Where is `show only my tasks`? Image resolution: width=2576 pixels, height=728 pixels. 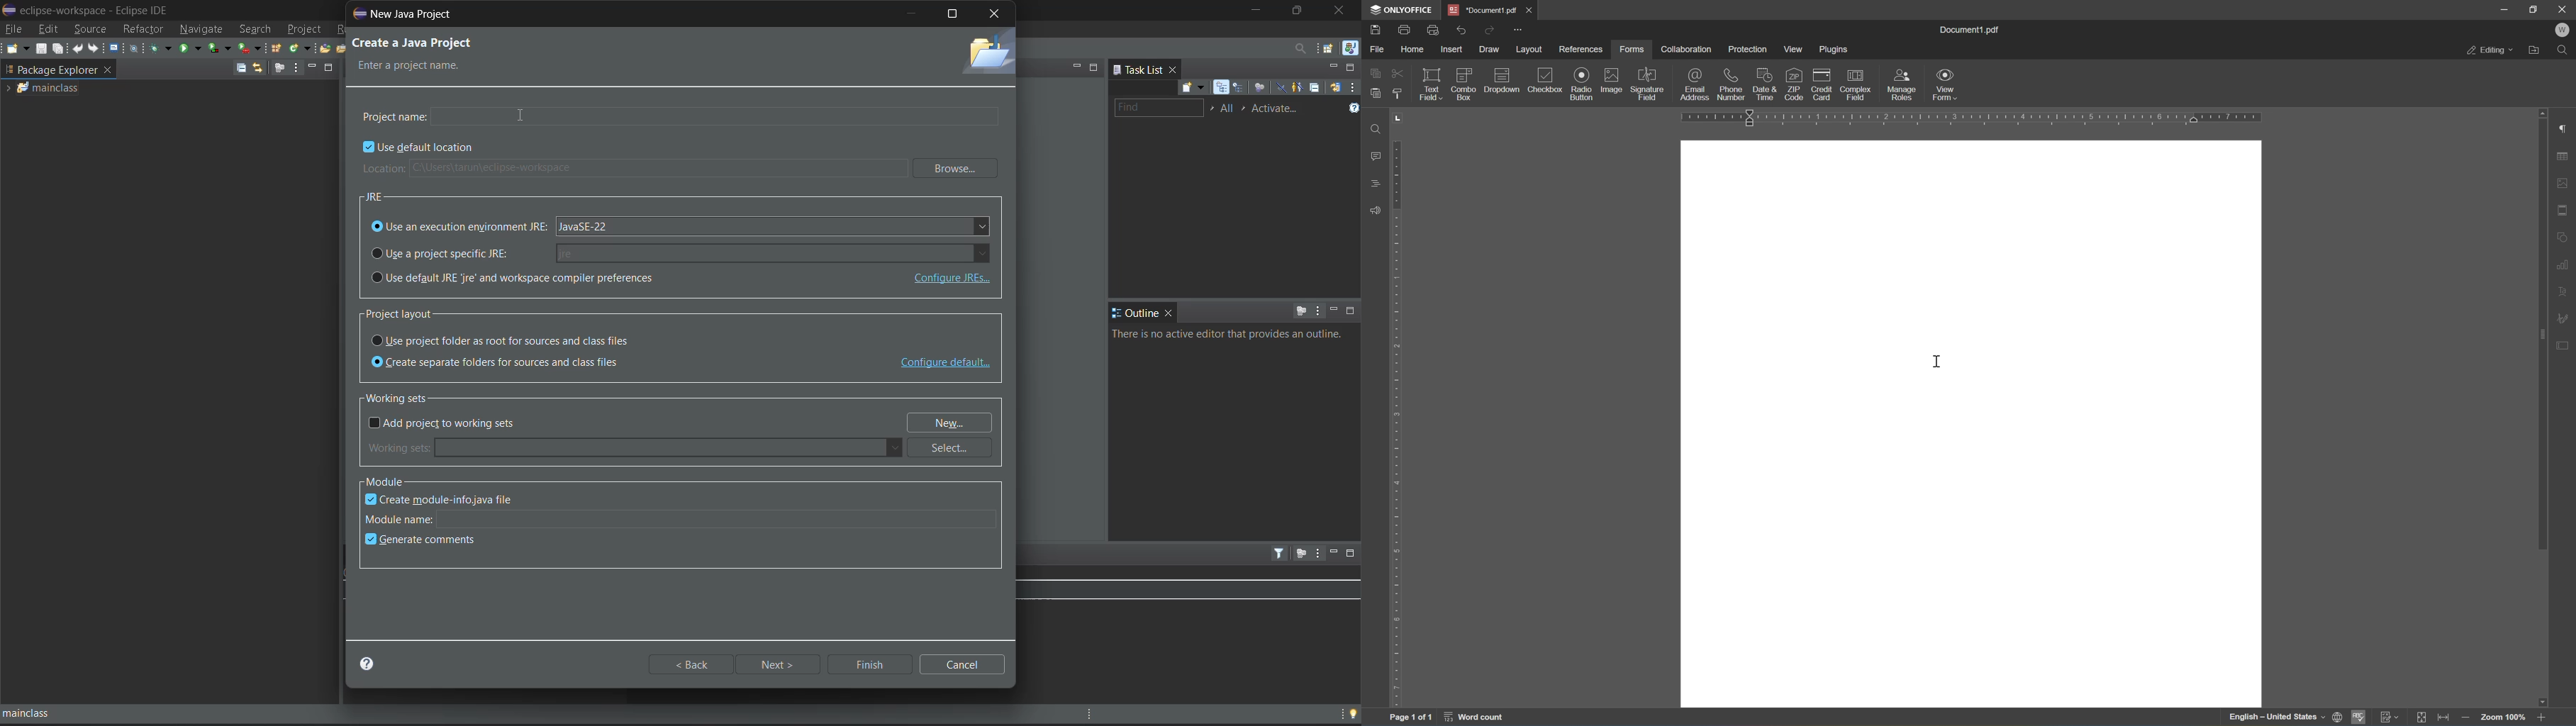
show only my tasks is located at coordinates (1300, 87).